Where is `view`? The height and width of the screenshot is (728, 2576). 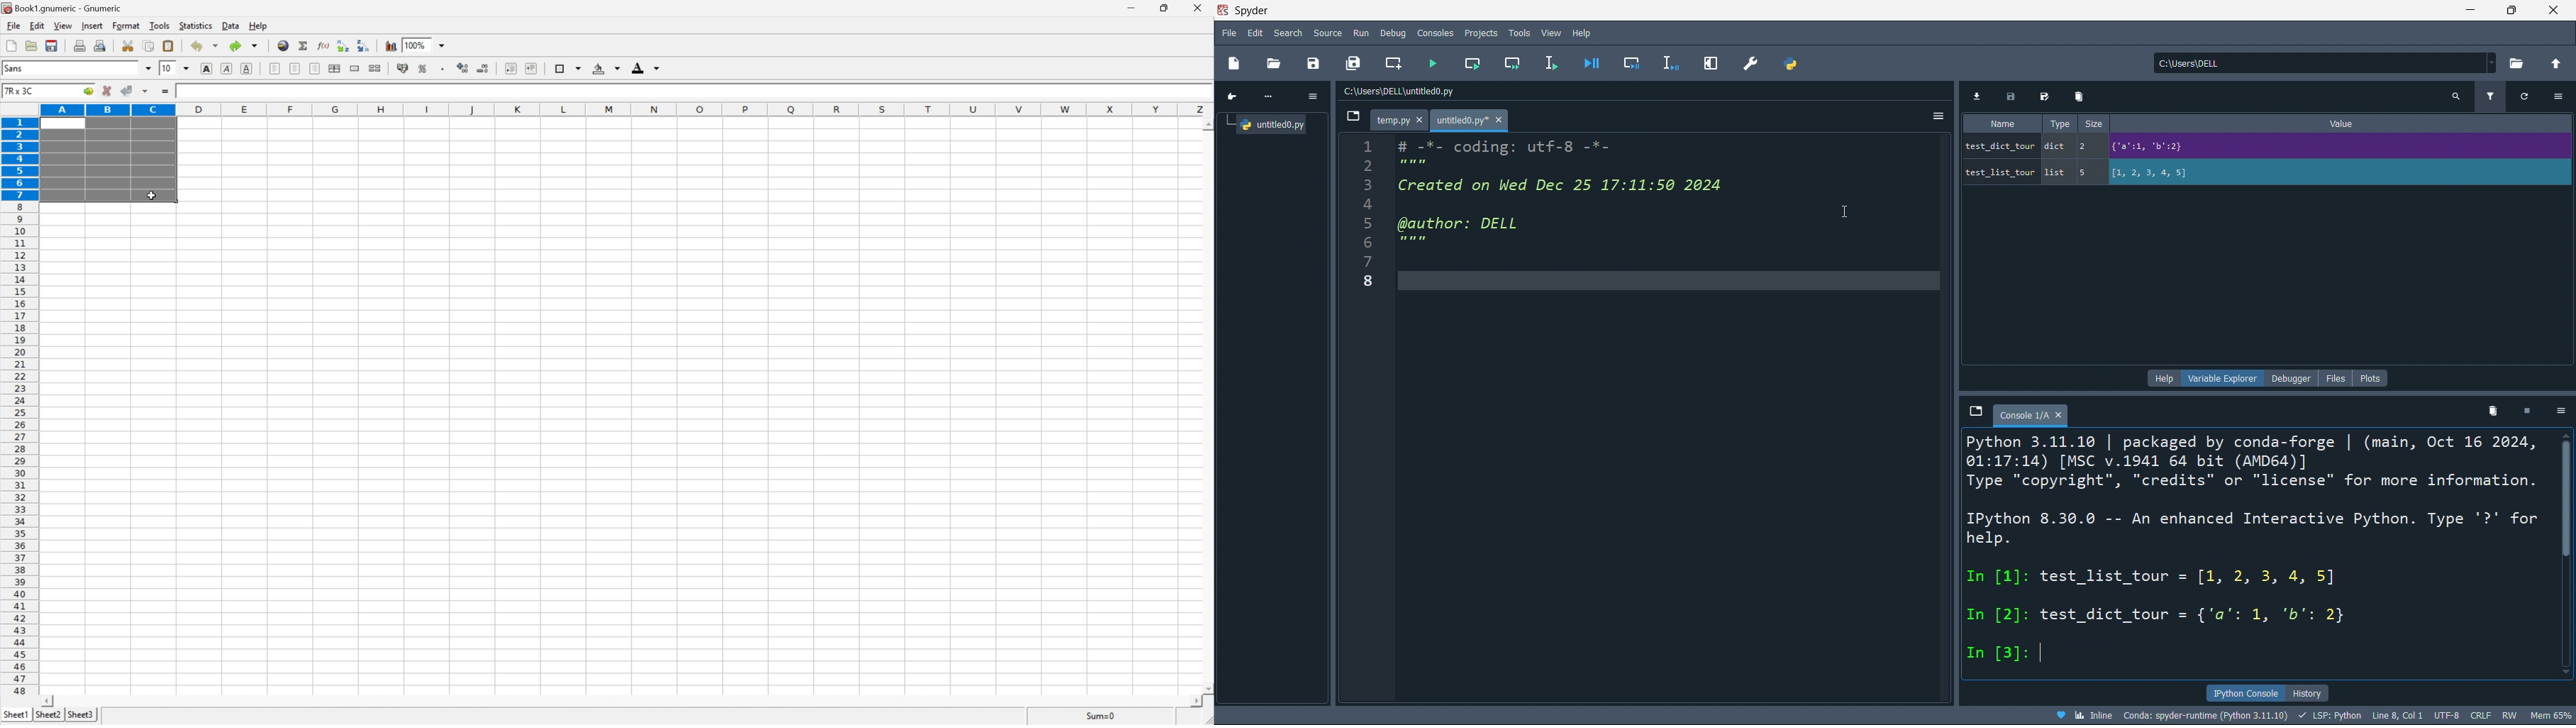
view is located at coordinates (1550, 32).